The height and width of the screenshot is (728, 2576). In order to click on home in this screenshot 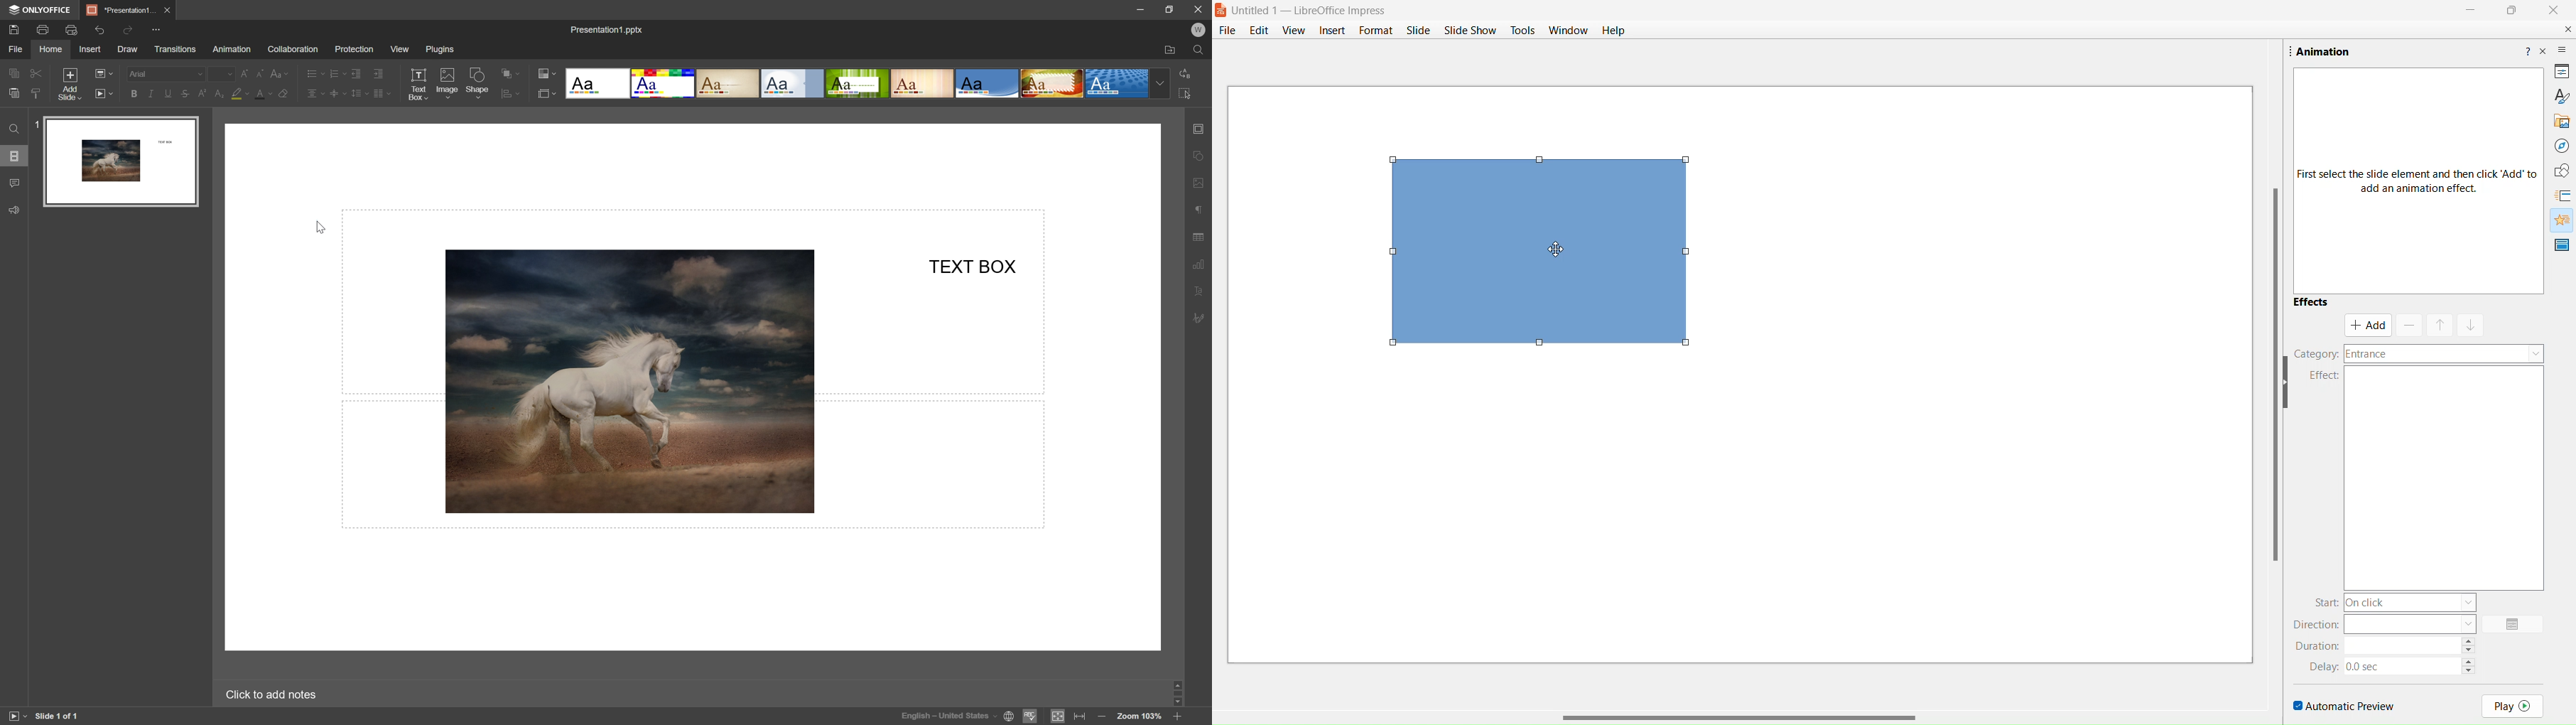, I will do `click(50, 50)`.